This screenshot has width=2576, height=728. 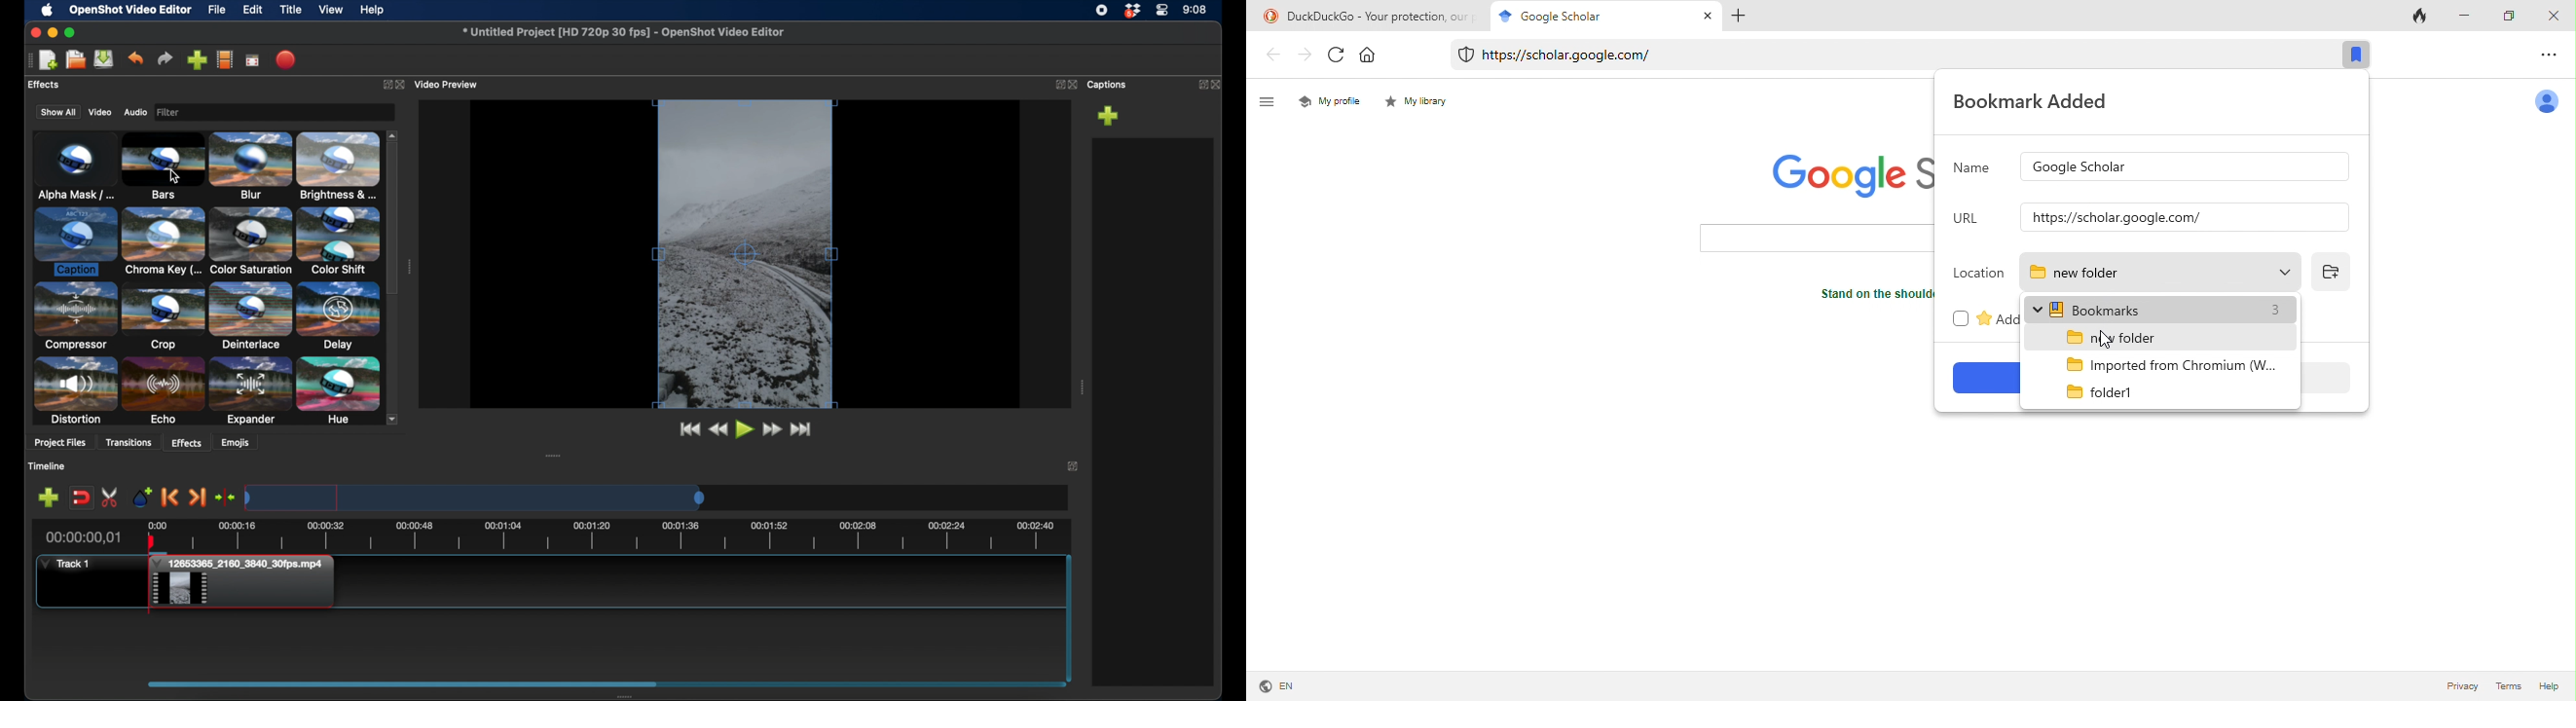 What do you see at coordinates (1270, 55) in the screenshot?
I see `back` at bounding box center [1270, 55].